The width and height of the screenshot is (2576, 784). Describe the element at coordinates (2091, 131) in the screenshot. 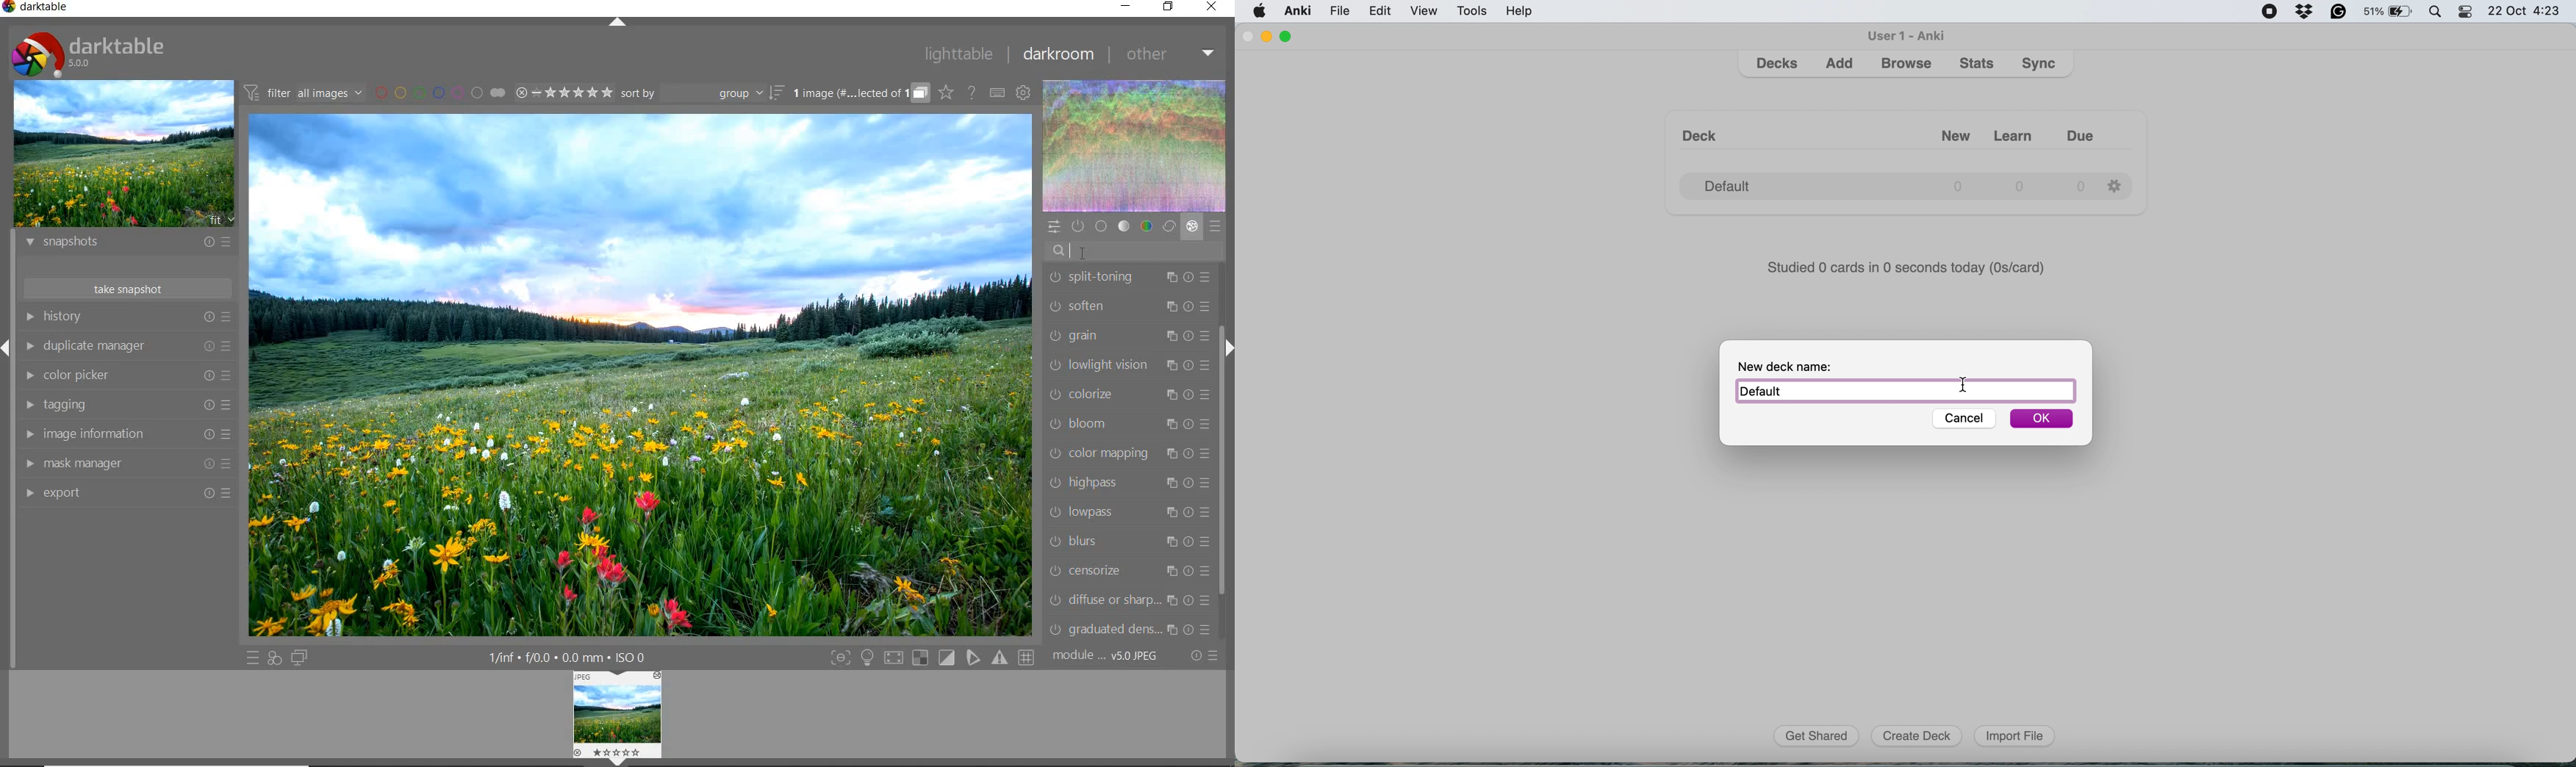

I see `Due` at that location.